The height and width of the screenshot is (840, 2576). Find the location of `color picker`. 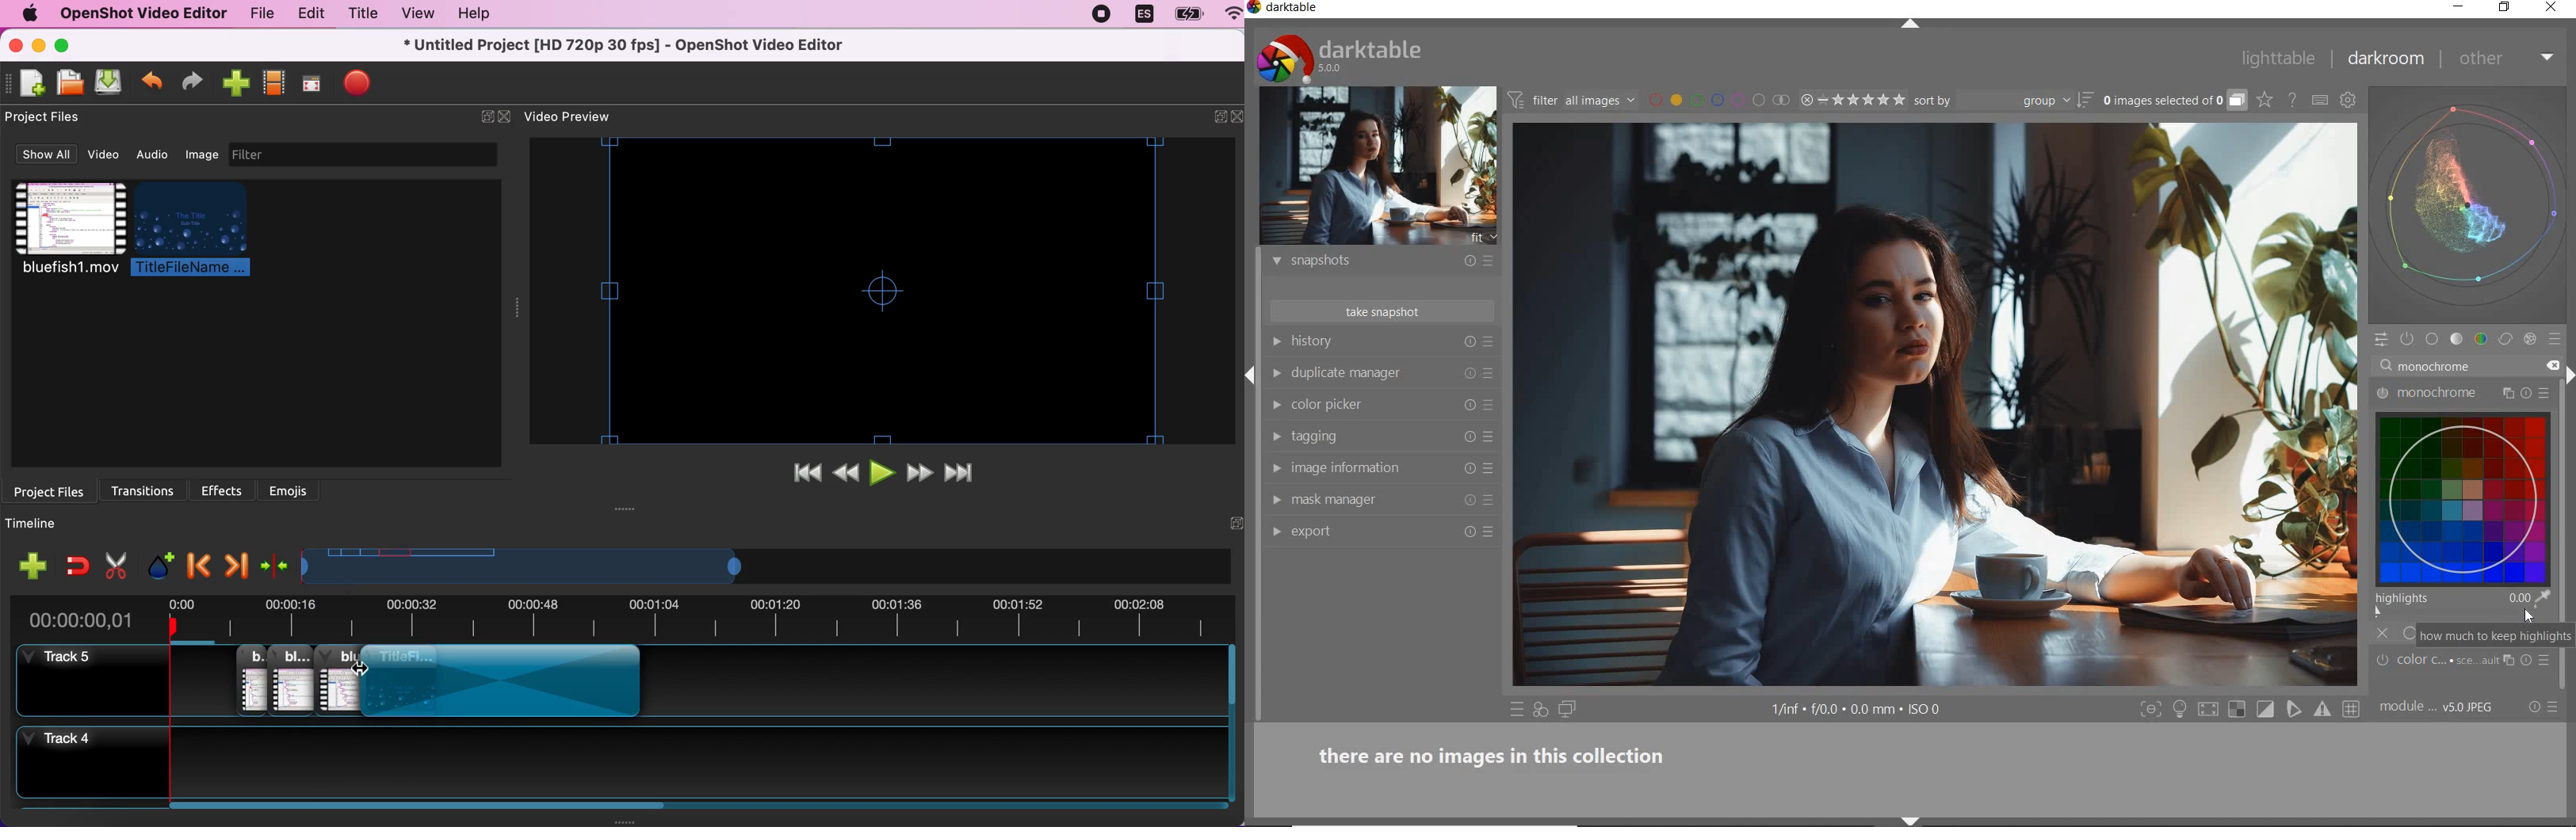

color picker is located at coordinates (1373, 406).